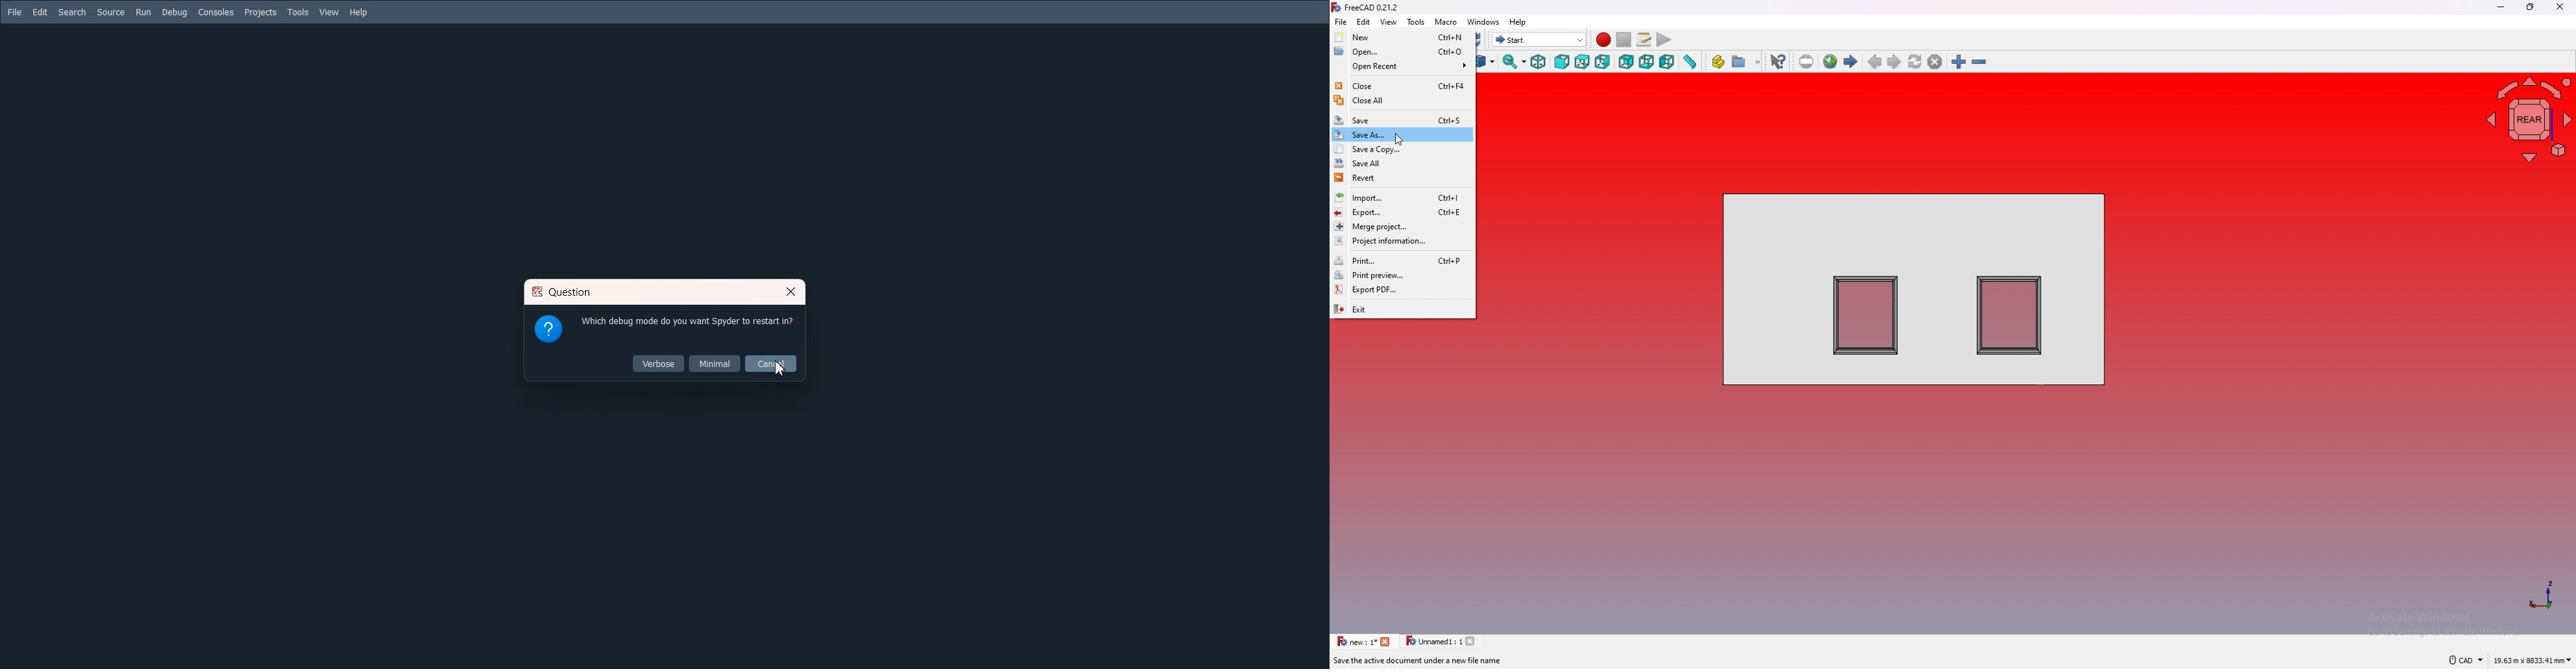 This screenshot has width=2576, height=672. What do you see at coordinates (537, 293) in the screenshot?
I see `Spyder icon` at bounding box center [537, 293].